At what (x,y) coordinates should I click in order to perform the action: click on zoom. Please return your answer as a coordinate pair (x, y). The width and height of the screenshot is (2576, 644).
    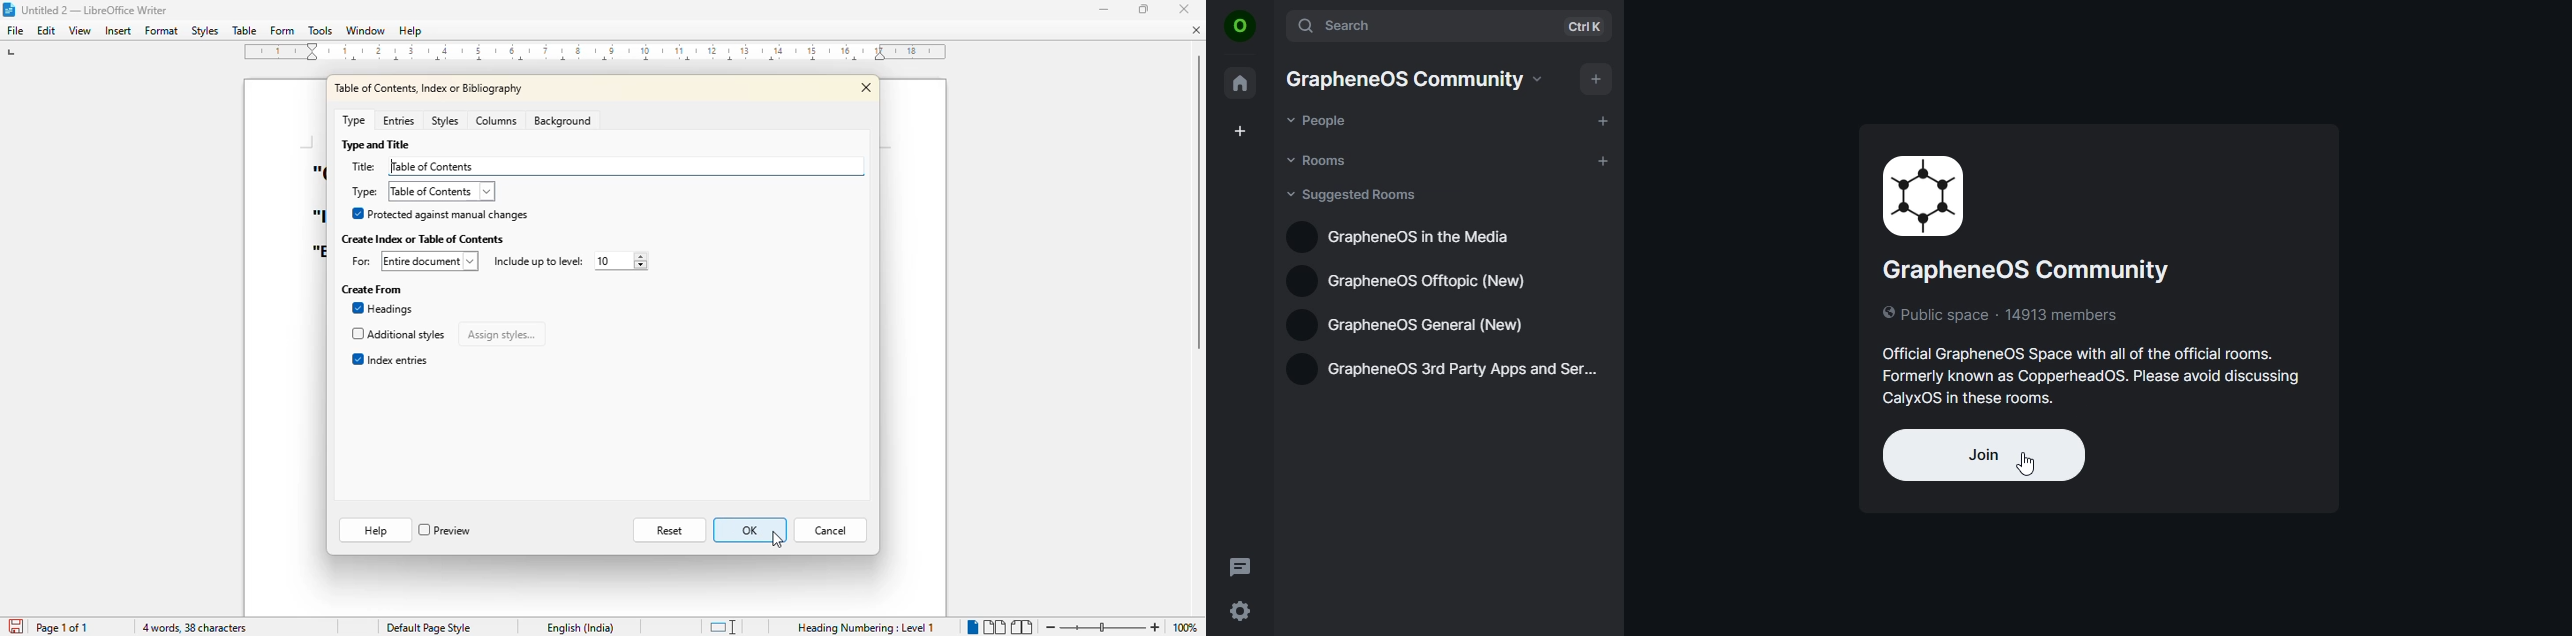
    Looking at the image, I should click on (1102, 627).